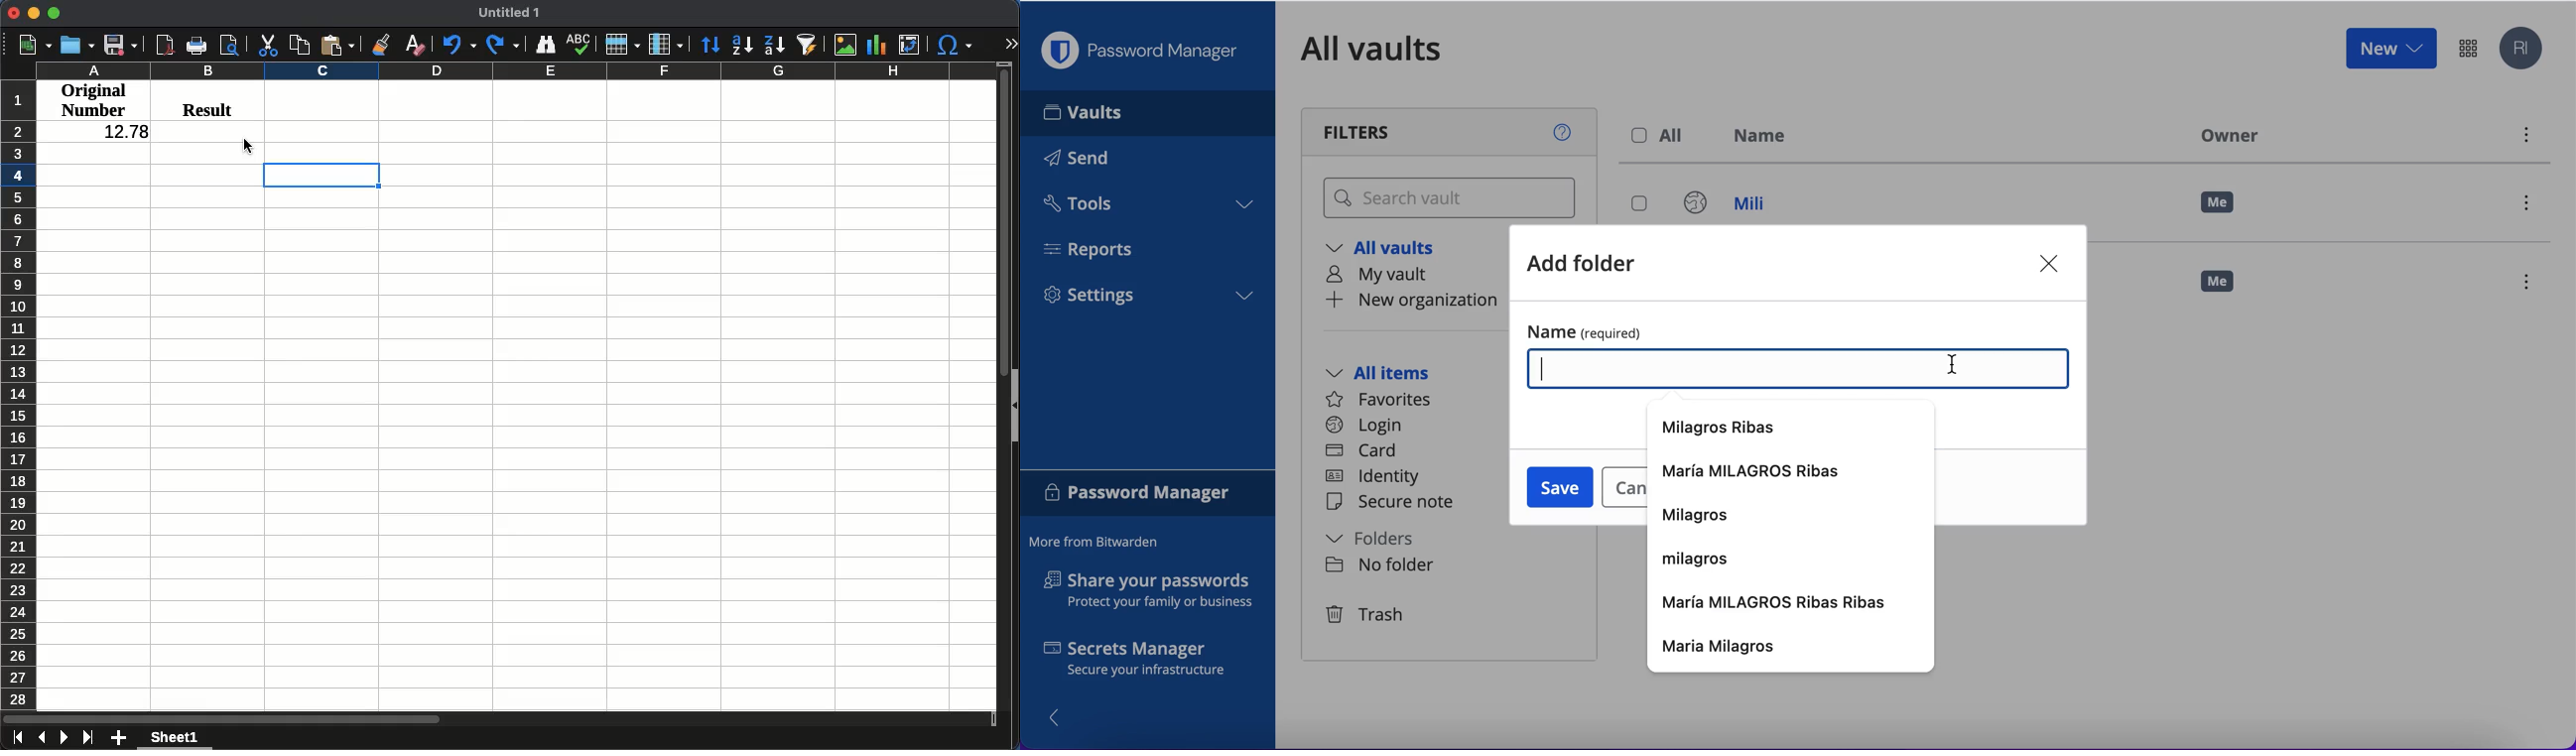 Image resolution: width=2576 pixels, height=756 pixels. What do you see at coordinates (1396, 503) in the screenshot?
I see `secure note` at bounding box center [1396, 503].